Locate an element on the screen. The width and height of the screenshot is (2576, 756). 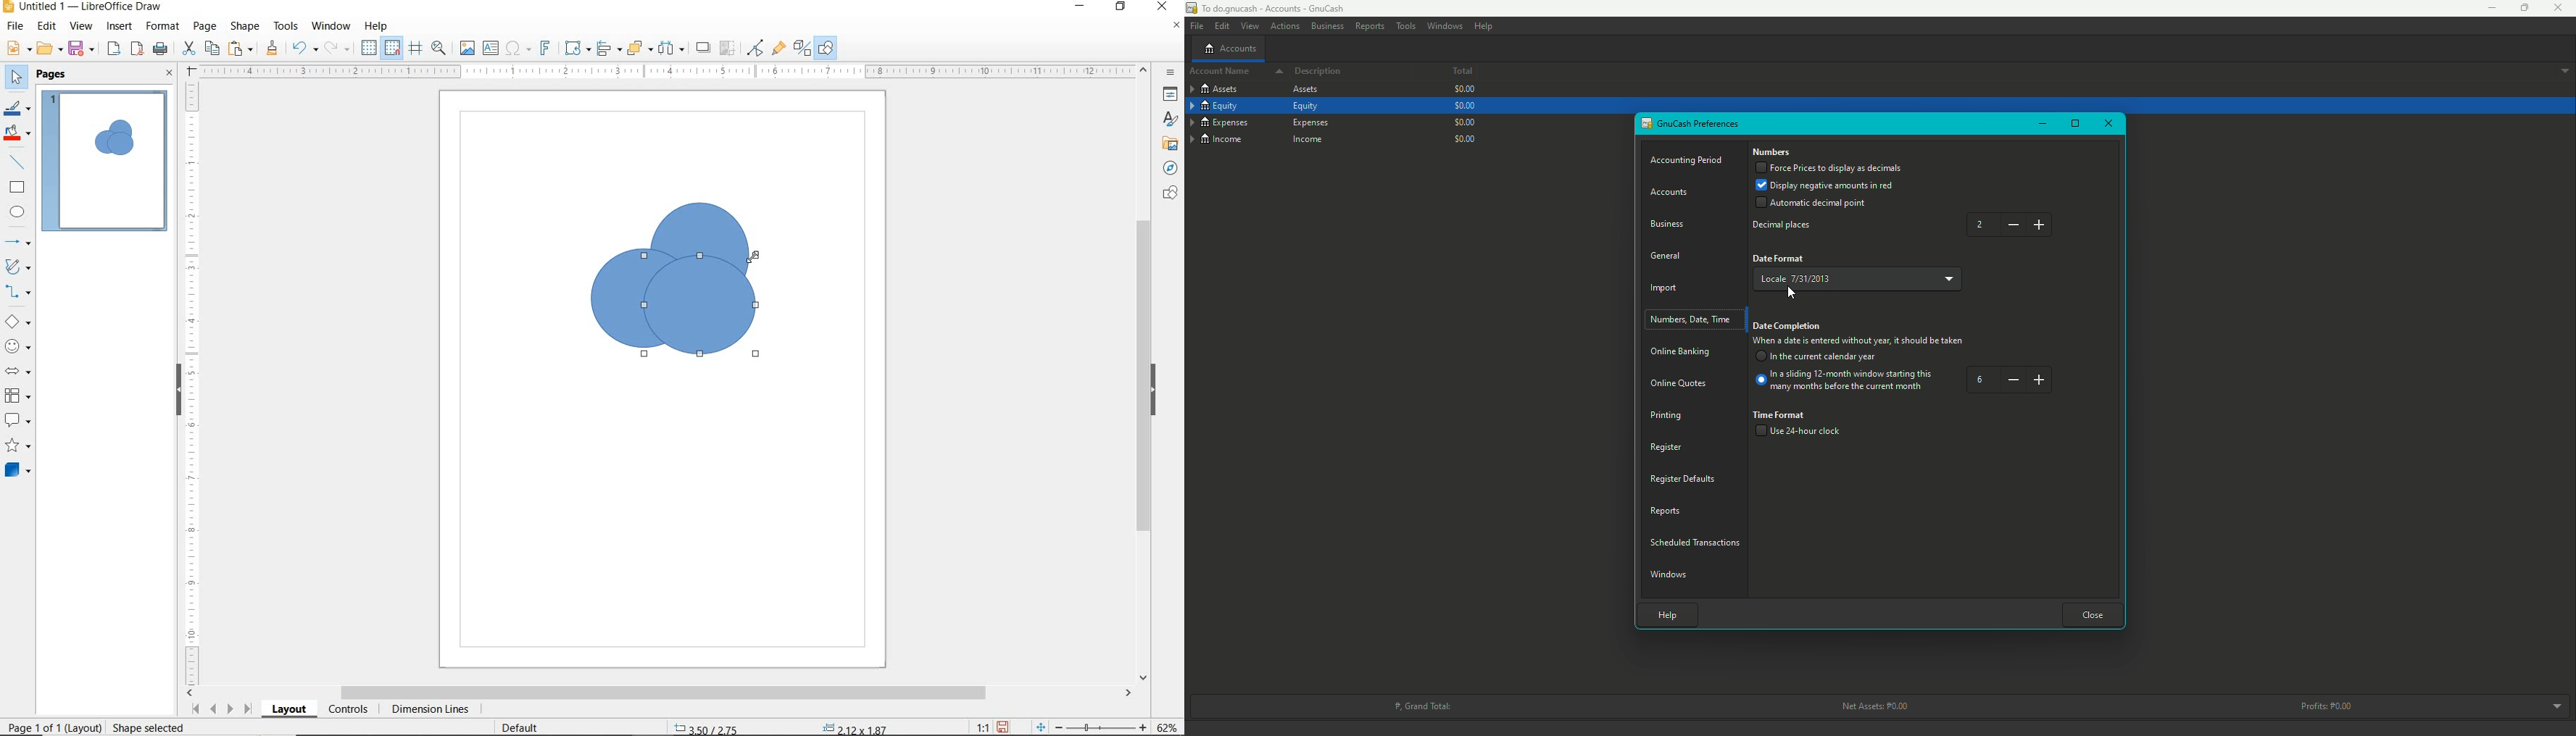
RULER is located at coordinates (669, 72).